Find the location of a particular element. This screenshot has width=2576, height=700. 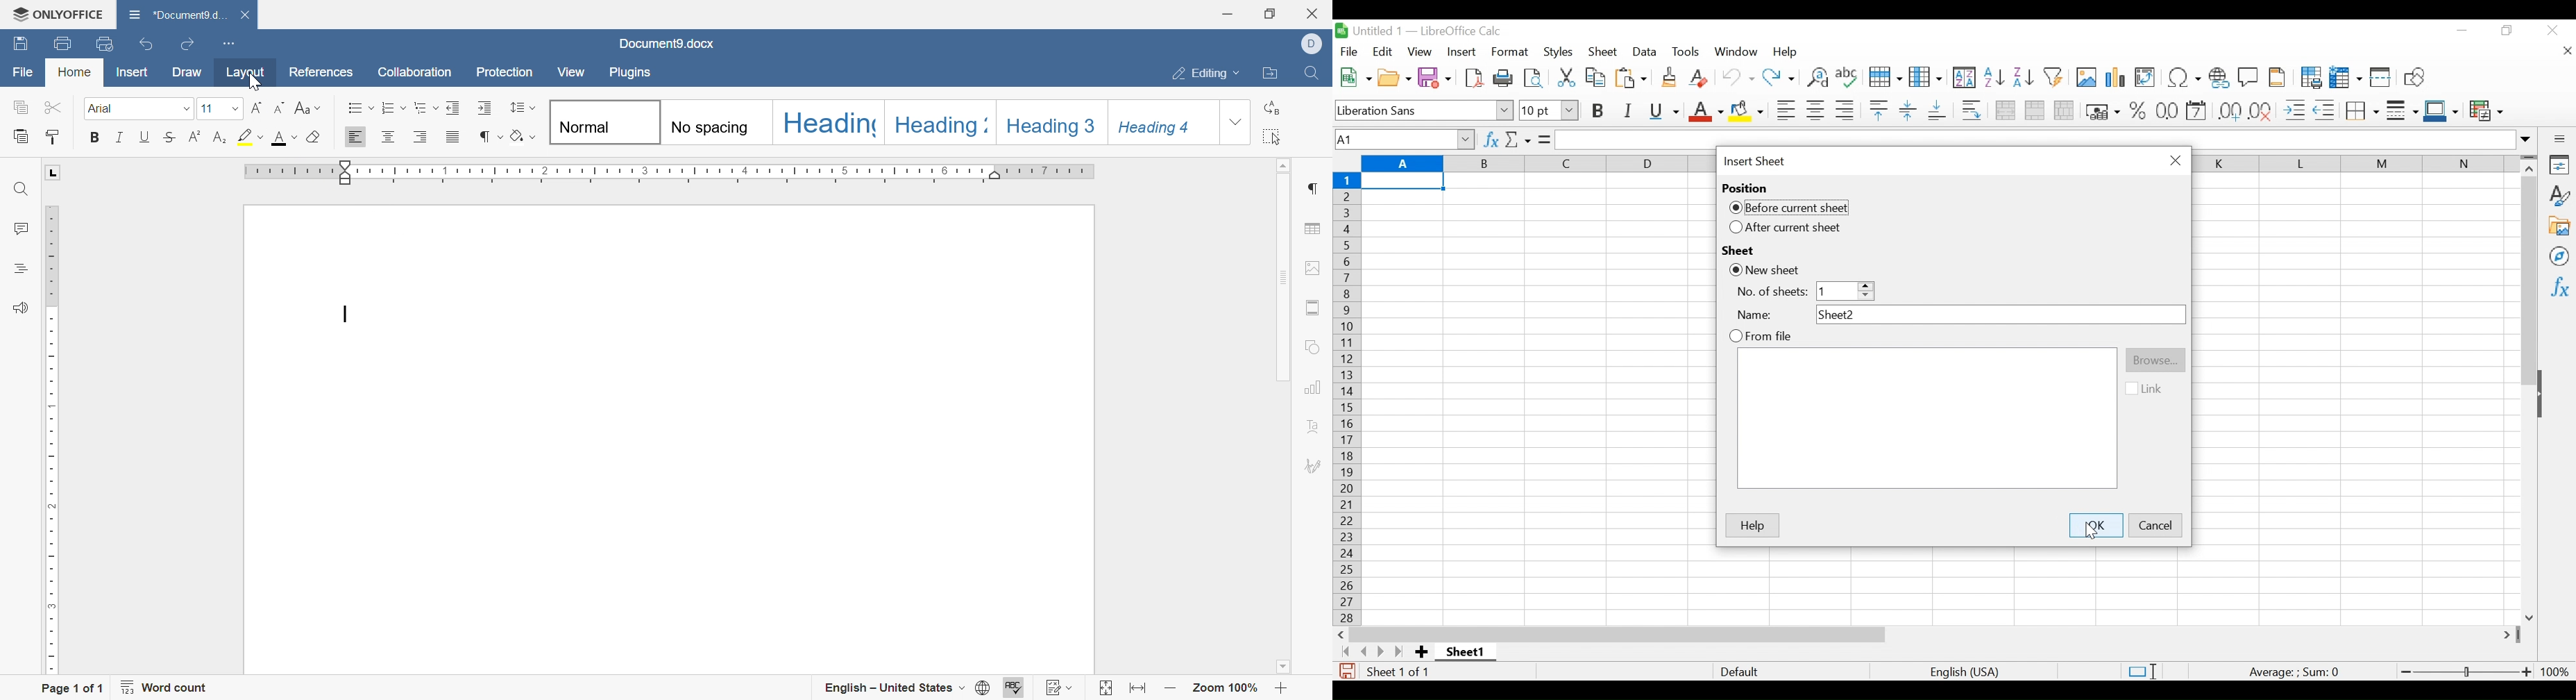

header and footer settings is located at coordinates (1310, 308).